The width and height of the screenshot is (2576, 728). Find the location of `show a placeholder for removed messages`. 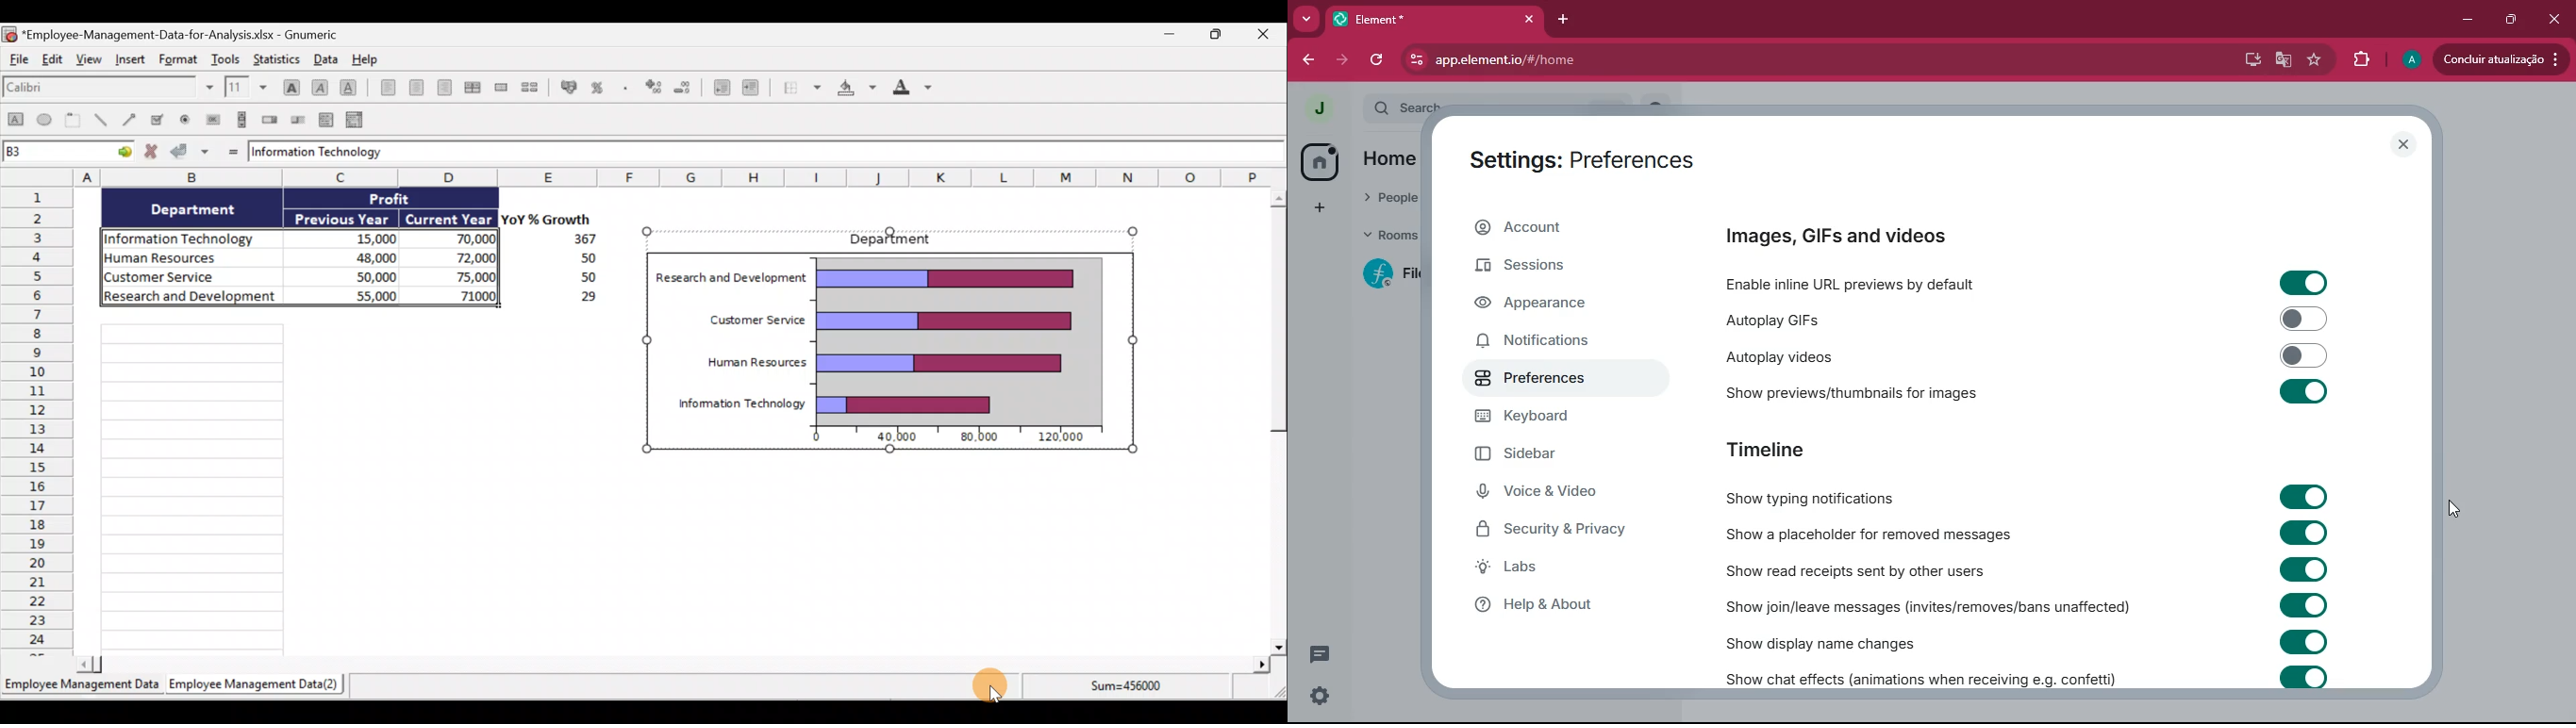

show a placeholder for removed messages is located at coordinates (1880, 534).